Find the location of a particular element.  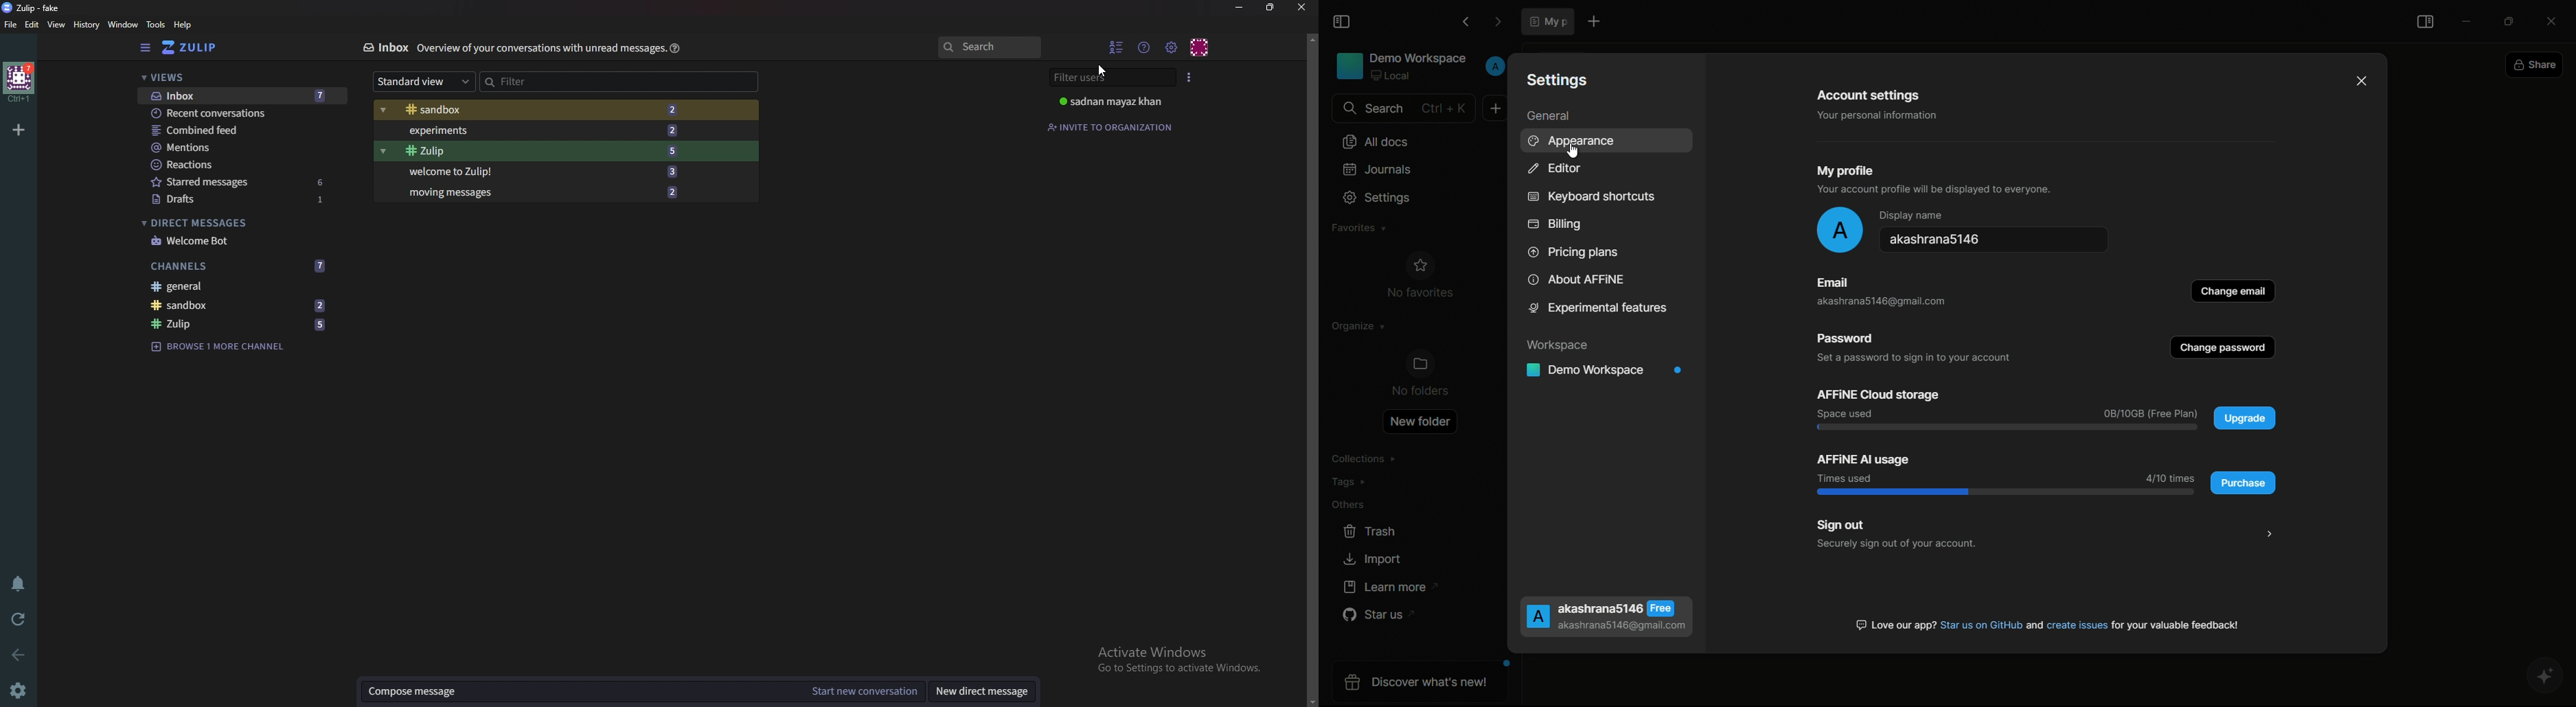

Invite to organization is located at coordinates (1118, 128).